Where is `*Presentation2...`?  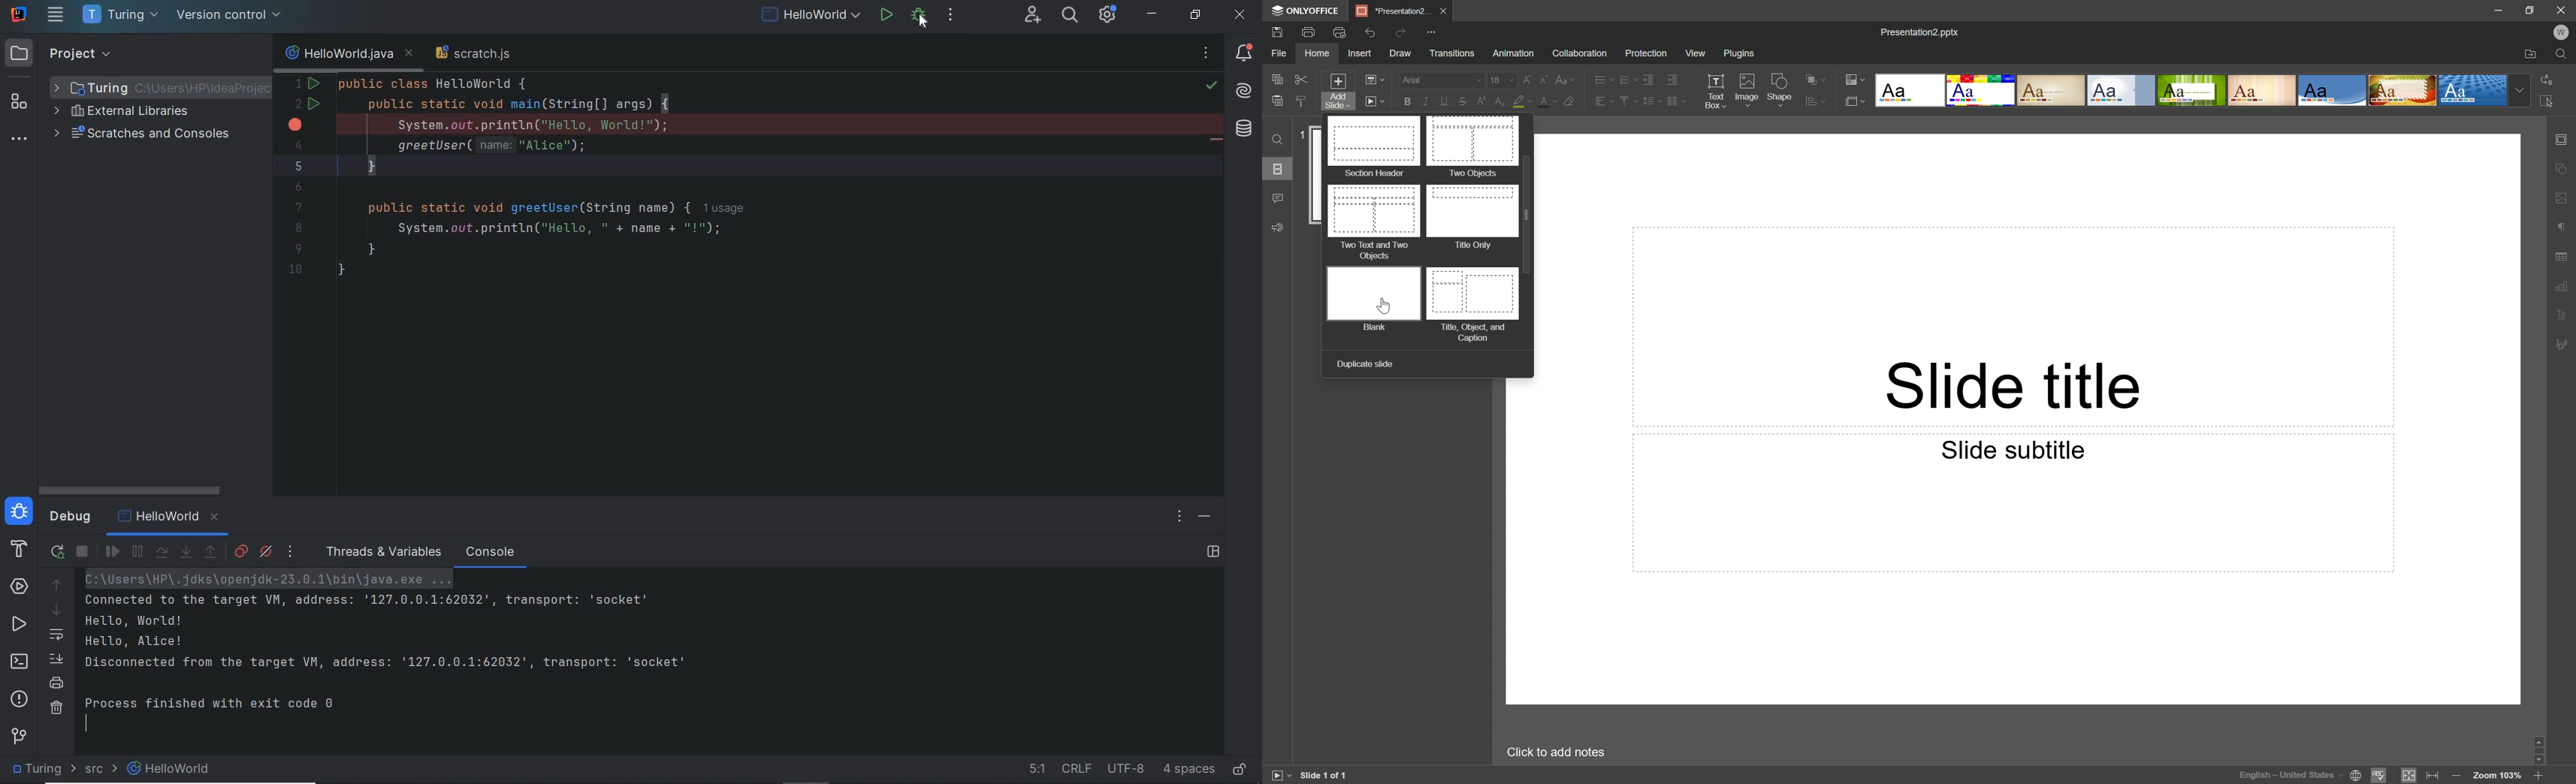
*Presentation2... is located at coordinates (1392, 10).